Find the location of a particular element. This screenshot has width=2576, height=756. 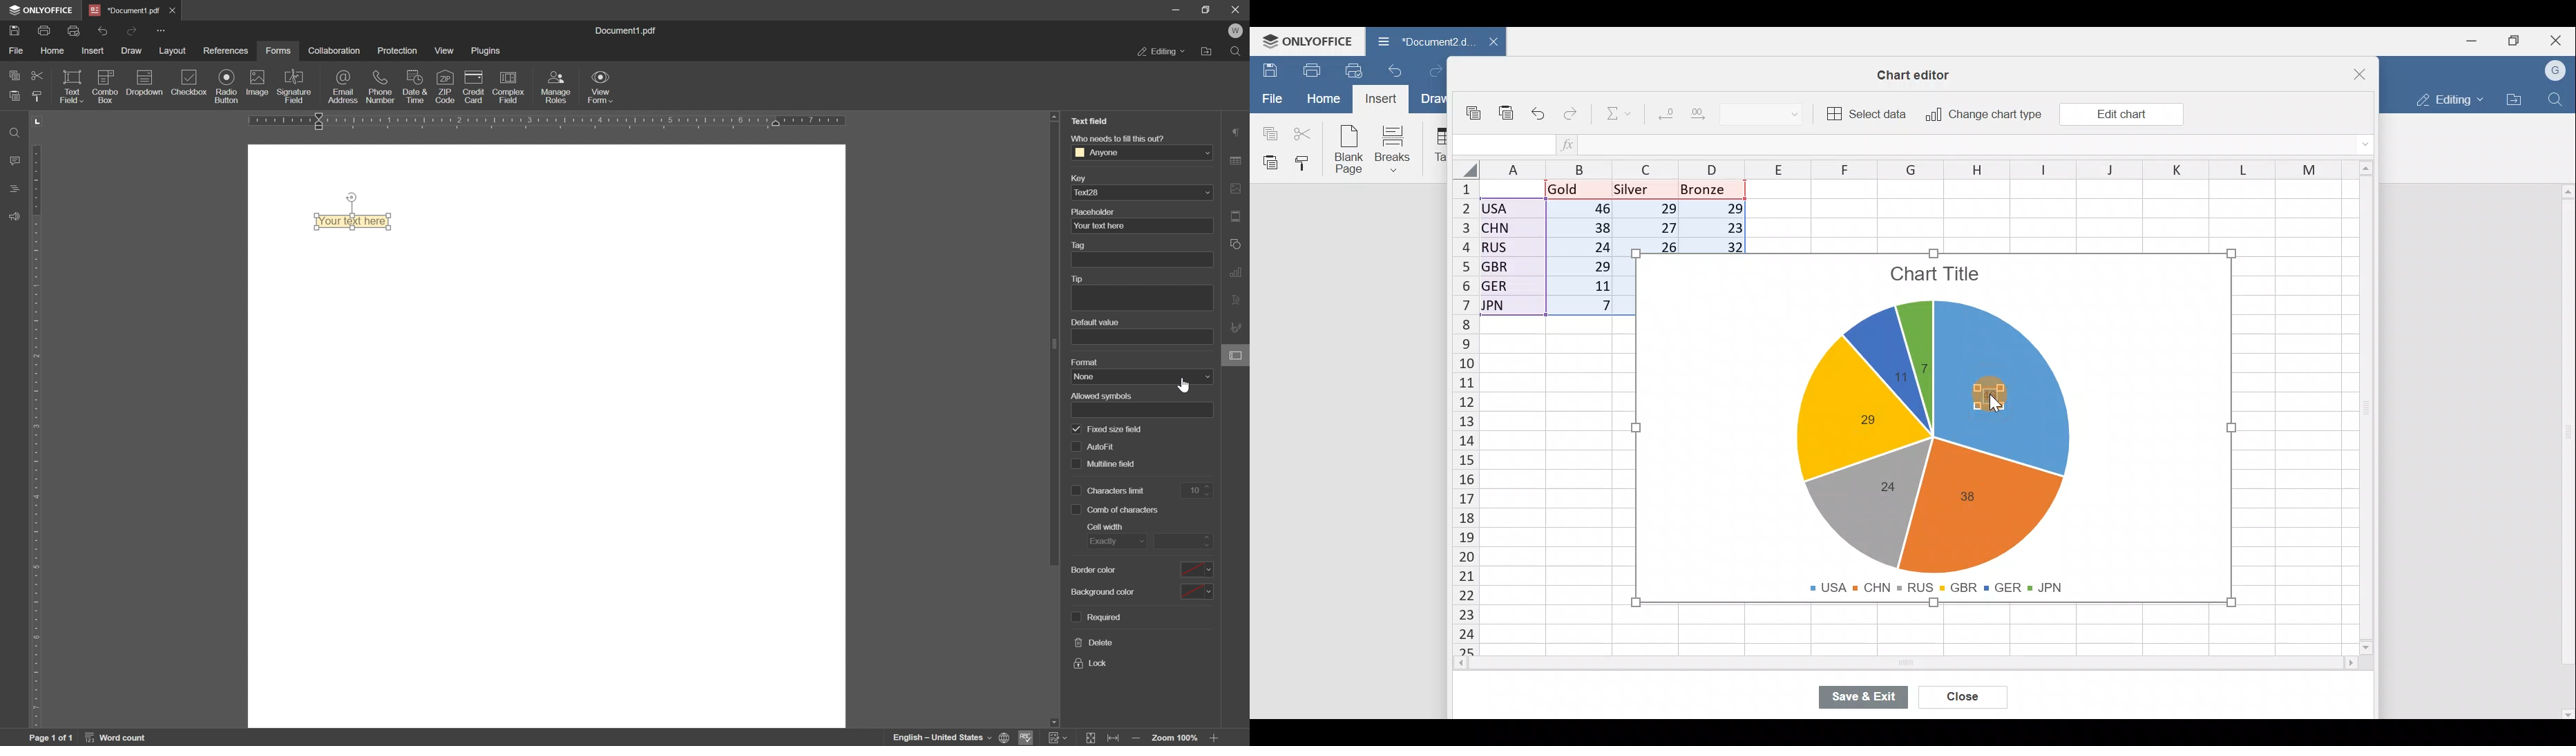

Editing mode is located at coordinates (2448, 97).